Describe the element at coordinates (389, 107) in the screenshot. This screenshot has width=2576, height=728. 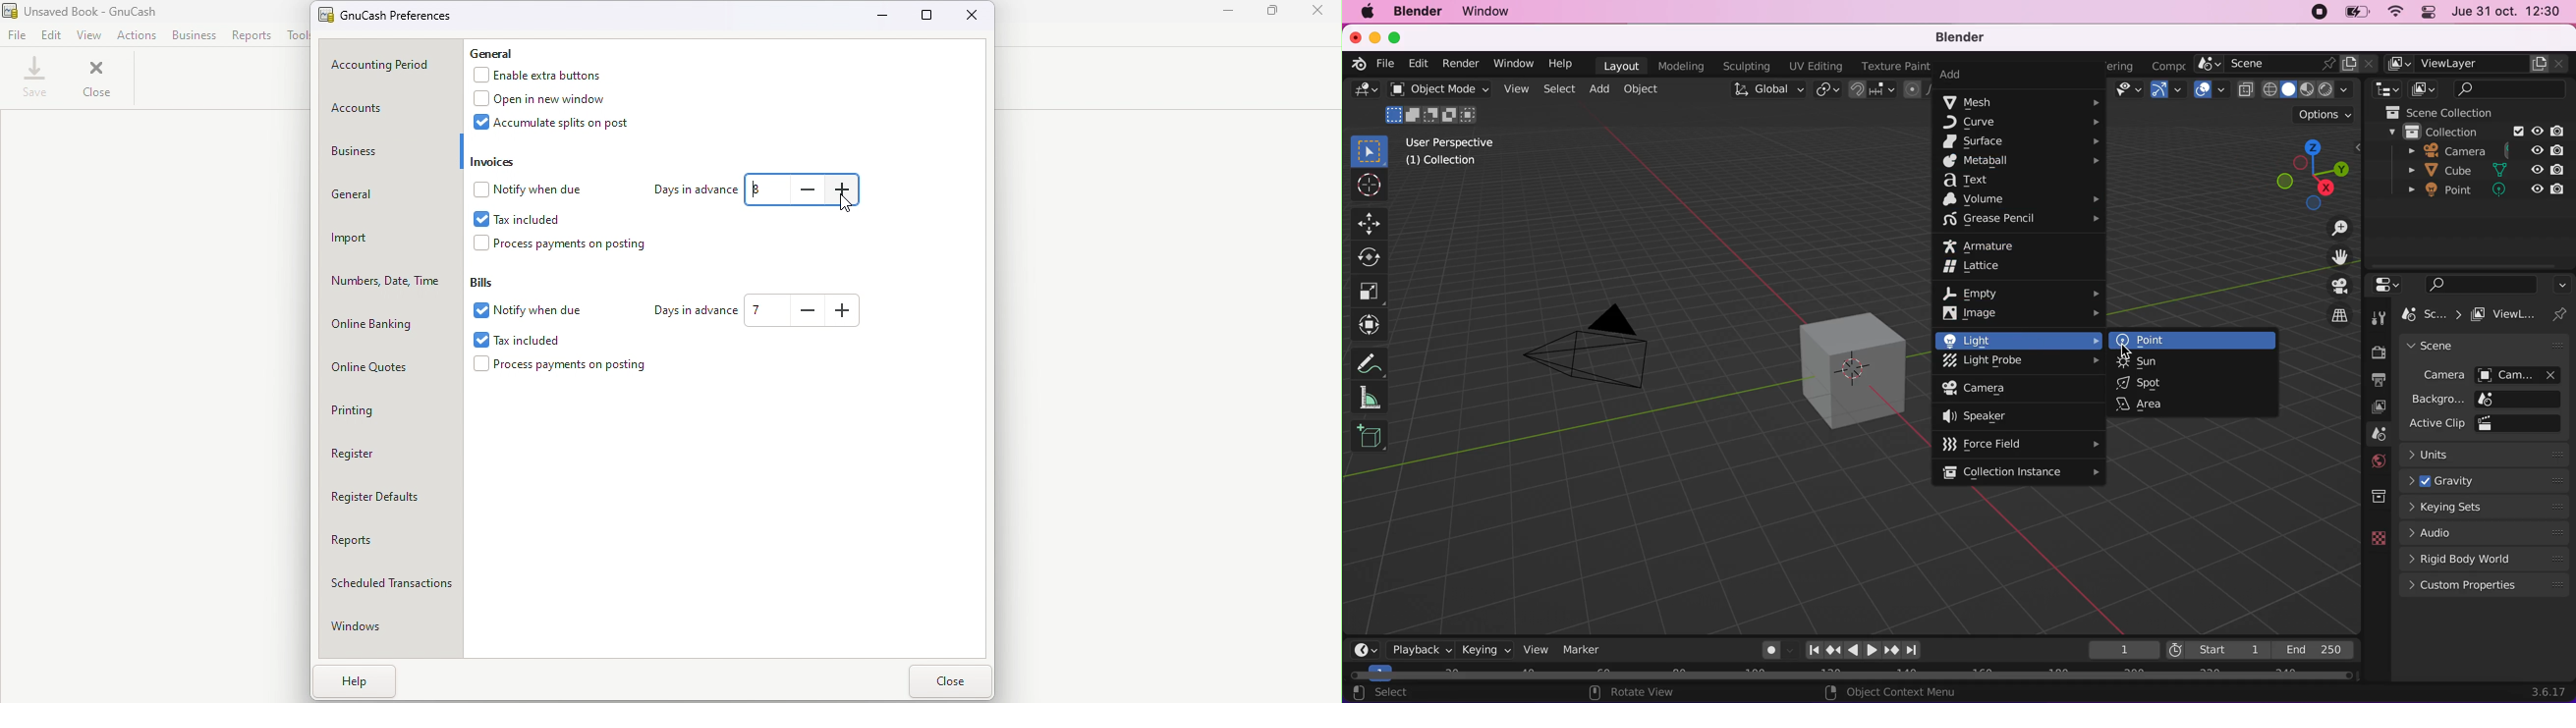
I see `Accounts` at that location.